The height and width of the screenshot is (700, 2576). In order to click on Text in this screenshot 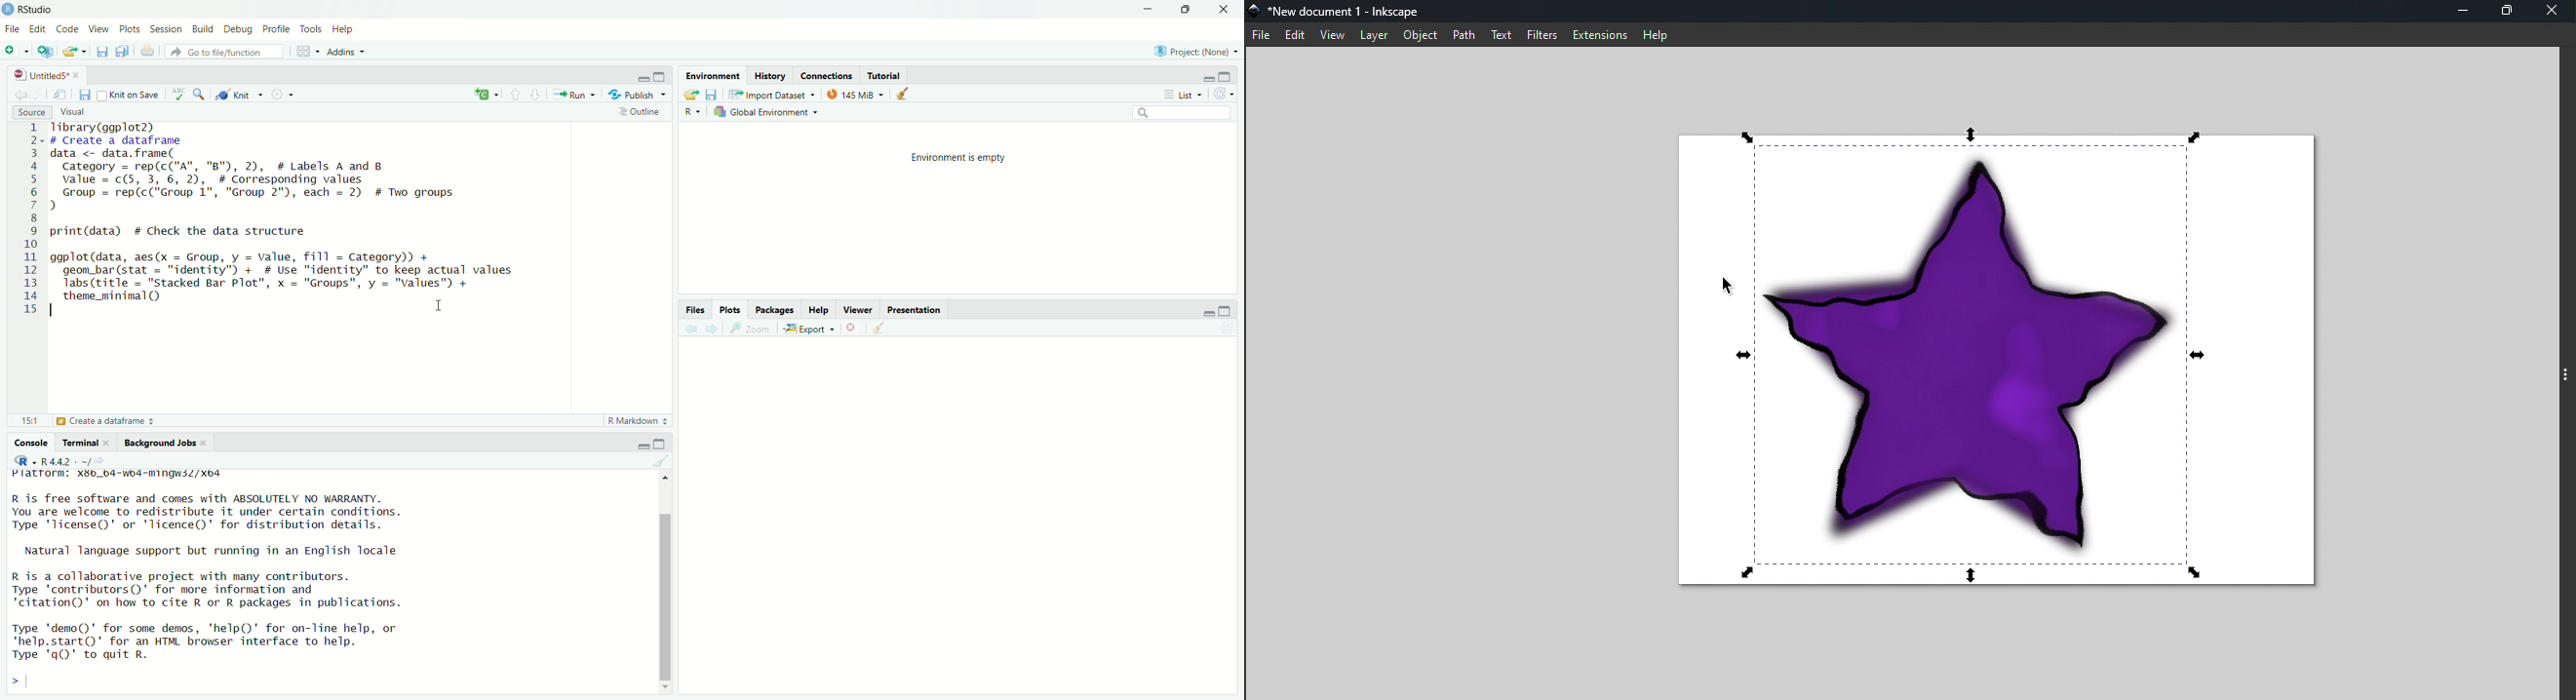, I will do `click(1503, 34)`.